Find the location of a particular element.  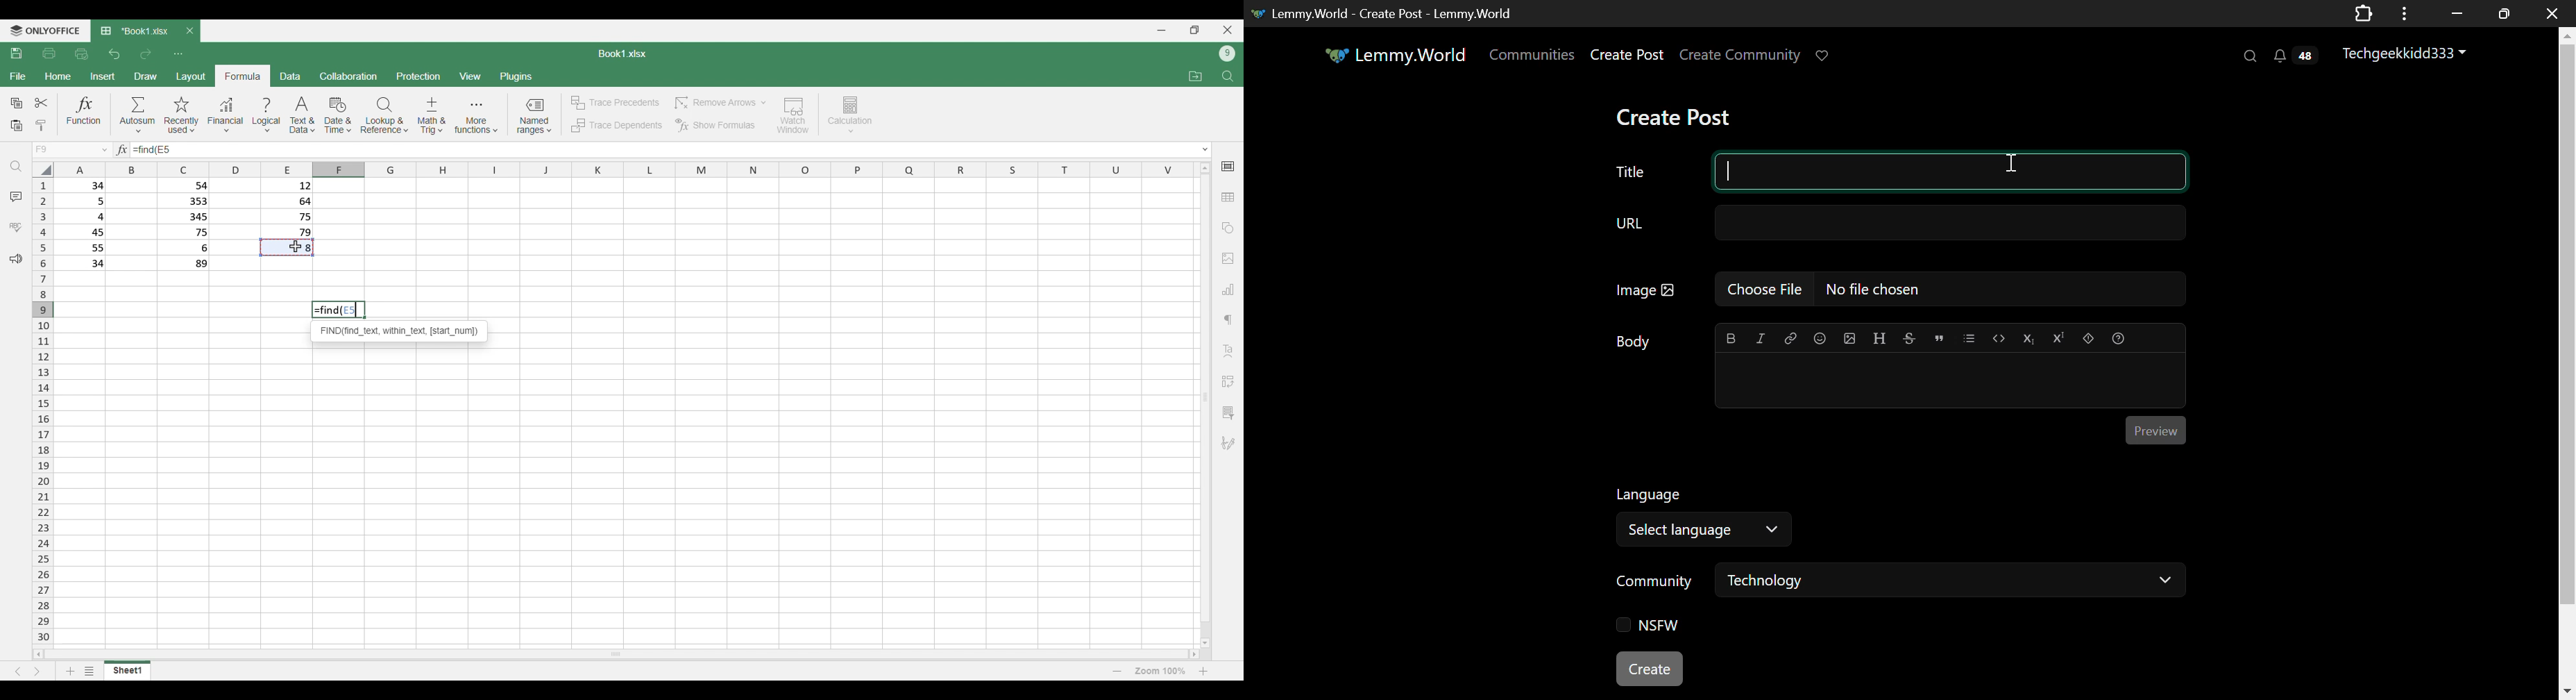

Draw menu is located at coordinates (145, 76).